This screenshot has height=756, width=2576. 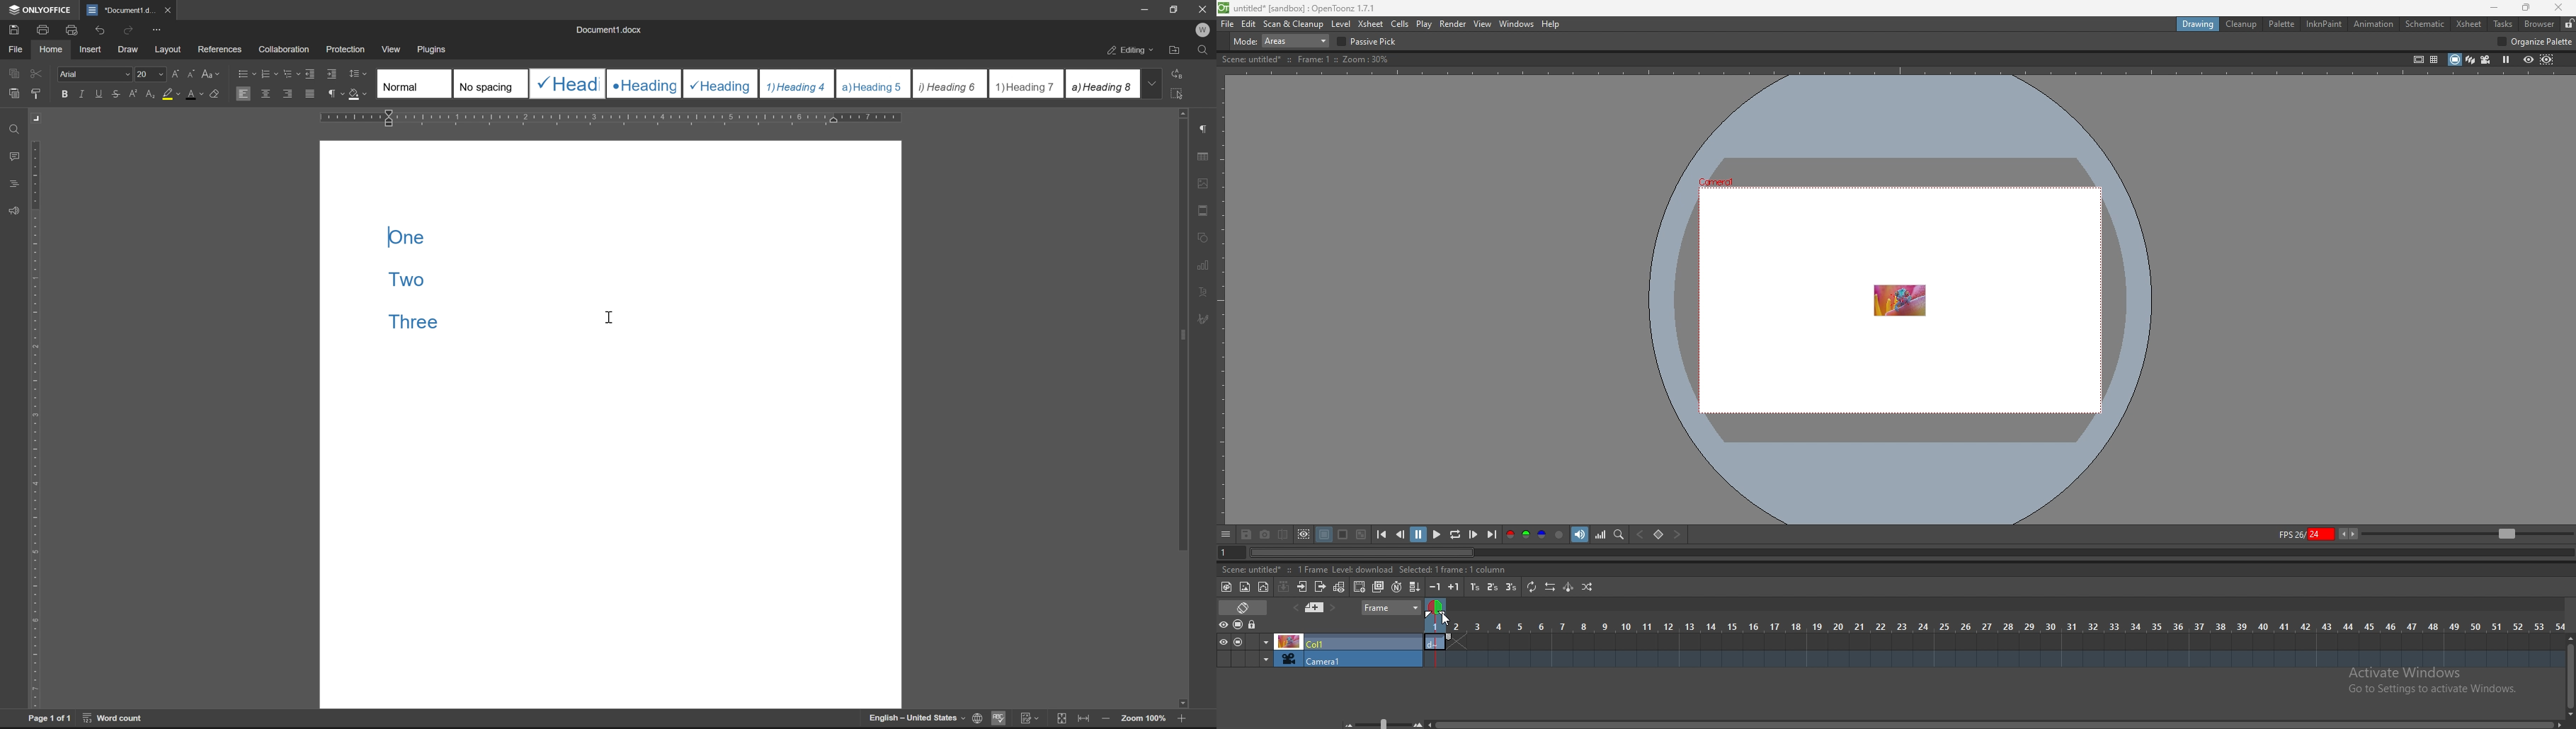 I want to click on clear style, so click(x=215, y=92).